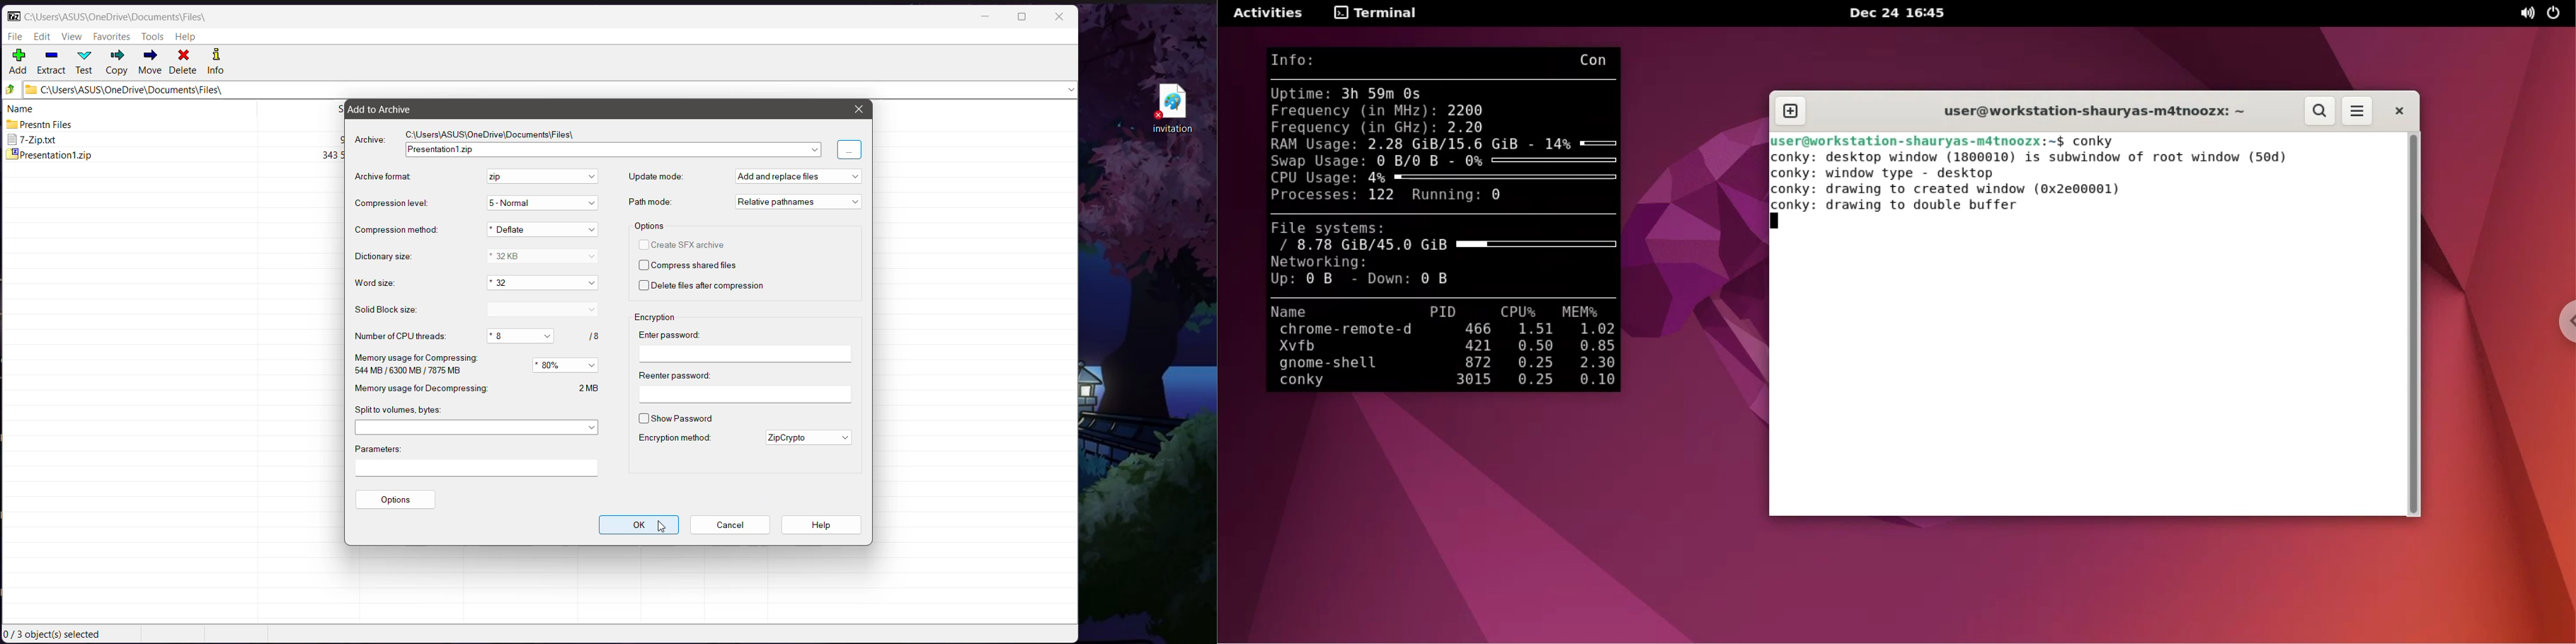  I want to click on Solid Block Size, so click(391, 310).